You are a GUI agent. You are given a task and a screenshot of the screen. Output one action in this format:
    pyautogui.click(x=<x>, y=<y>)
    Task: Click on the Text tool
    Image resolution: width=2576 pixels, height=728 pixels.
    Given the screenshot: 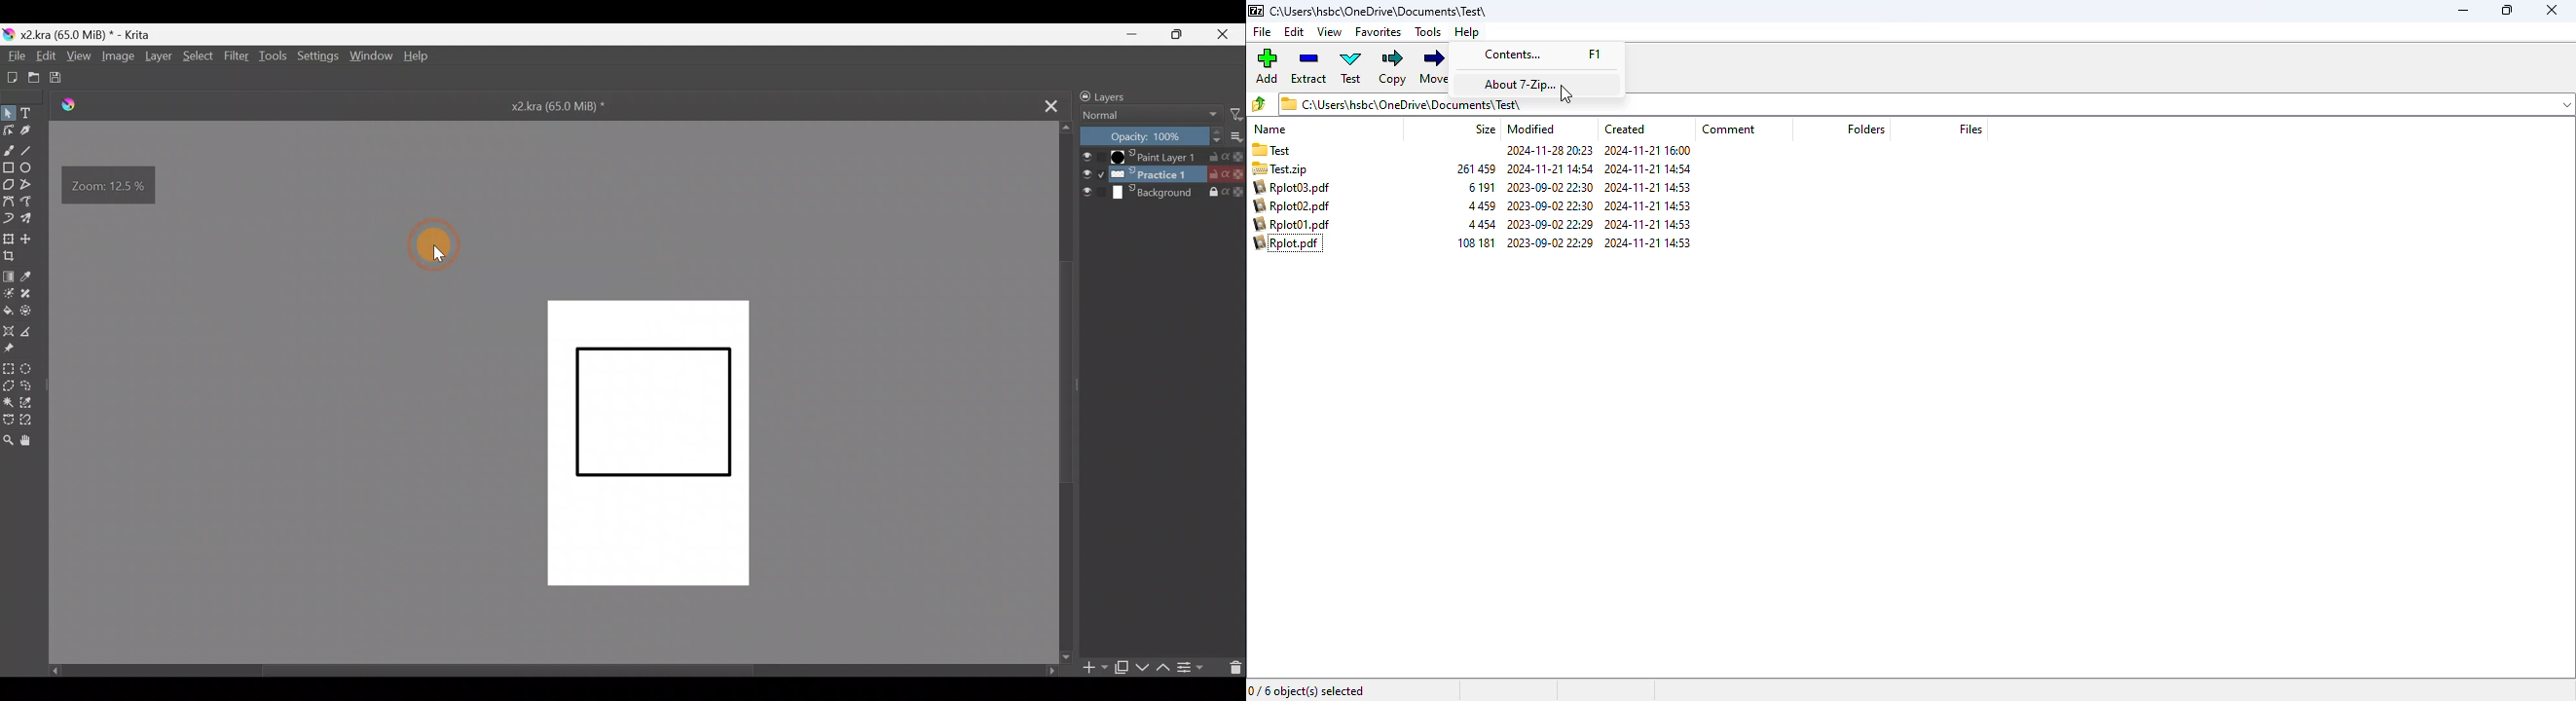 What is the action you would take?
    pyautogui.click(x=32, y=111)
    